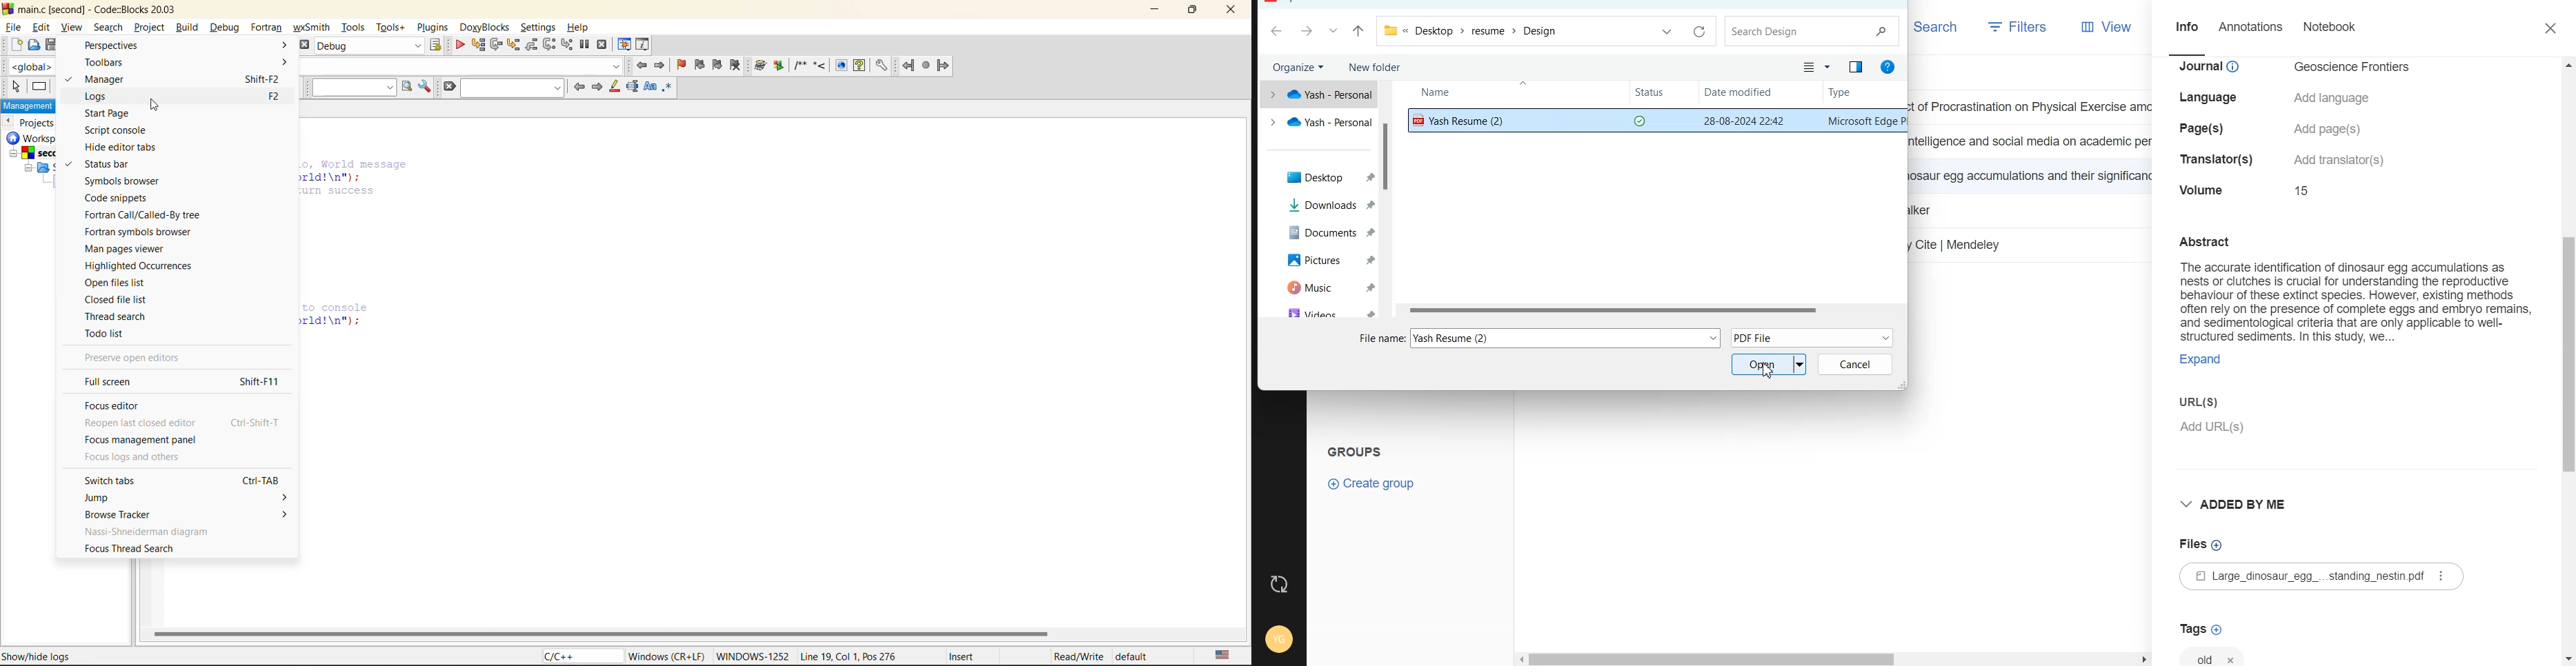 The width and height of the screenshot is (2576, 672). What do you see at coordinates (821, 66) in the screenshot?
I see `doxyblocks` at bounding box center [821, 66].